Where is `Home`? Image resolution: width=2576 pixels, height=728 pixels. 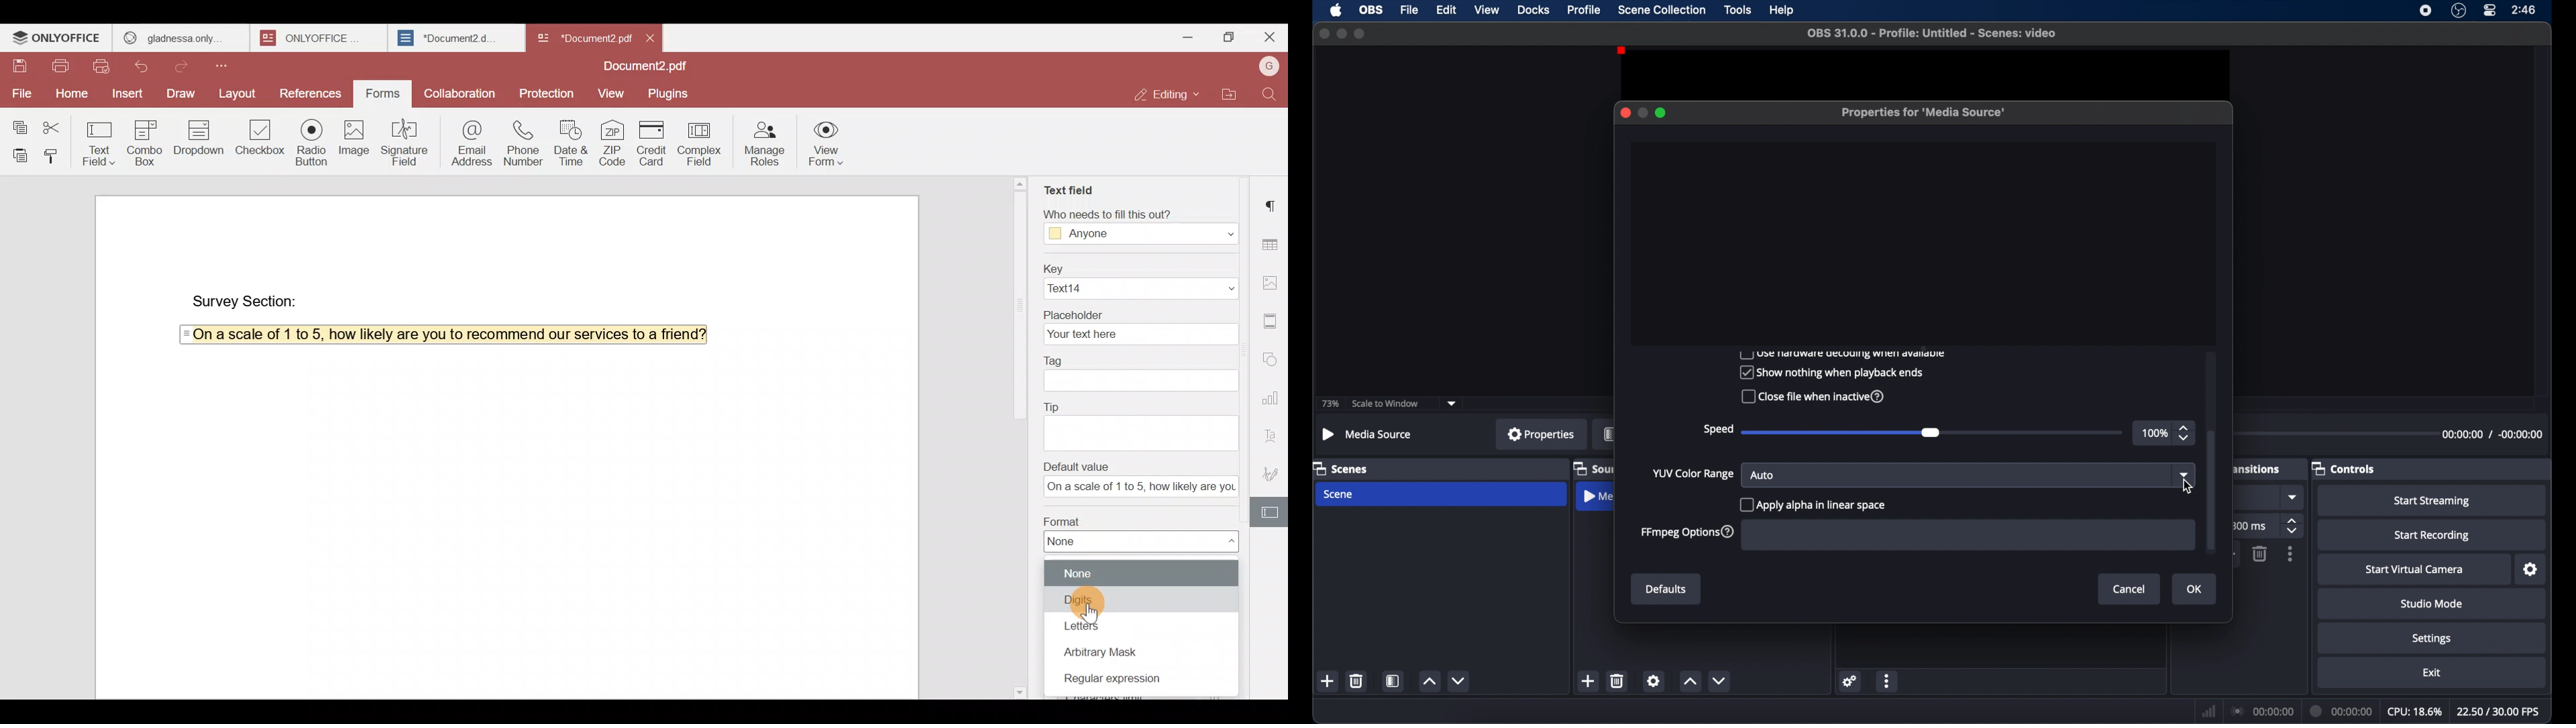 Home is located at coordinates (70, 92).